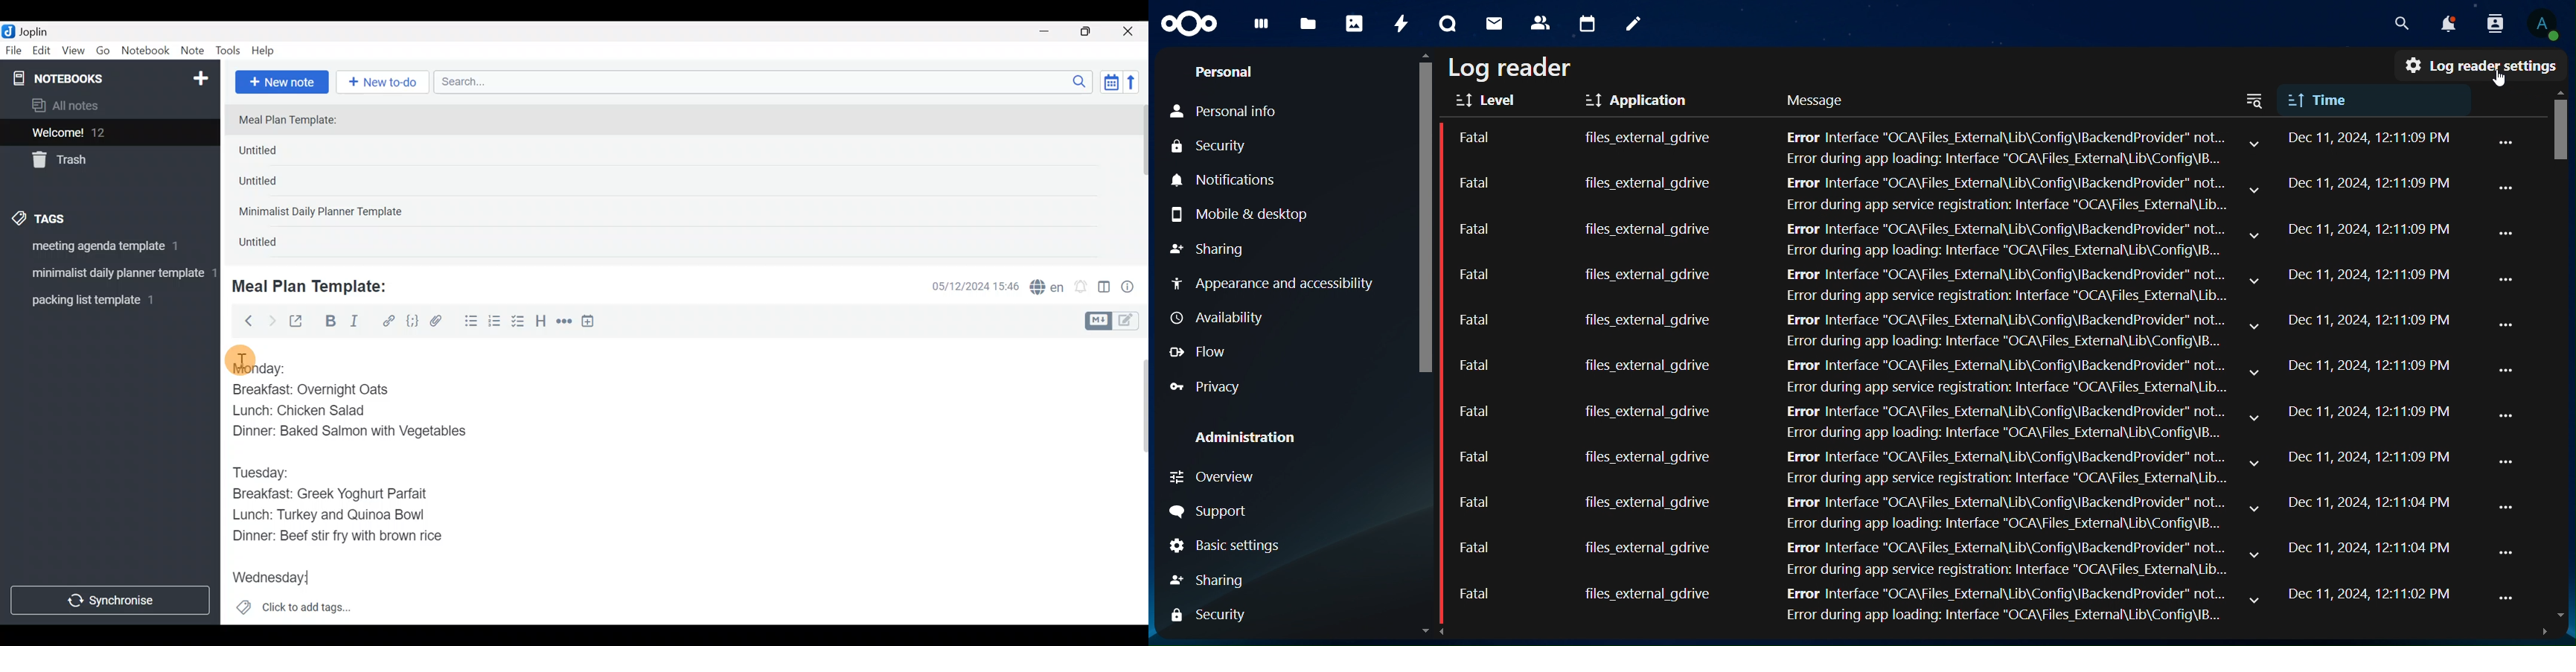 The image size is (2576, 672). I want to click on Set alarm, so click(1082, 288).